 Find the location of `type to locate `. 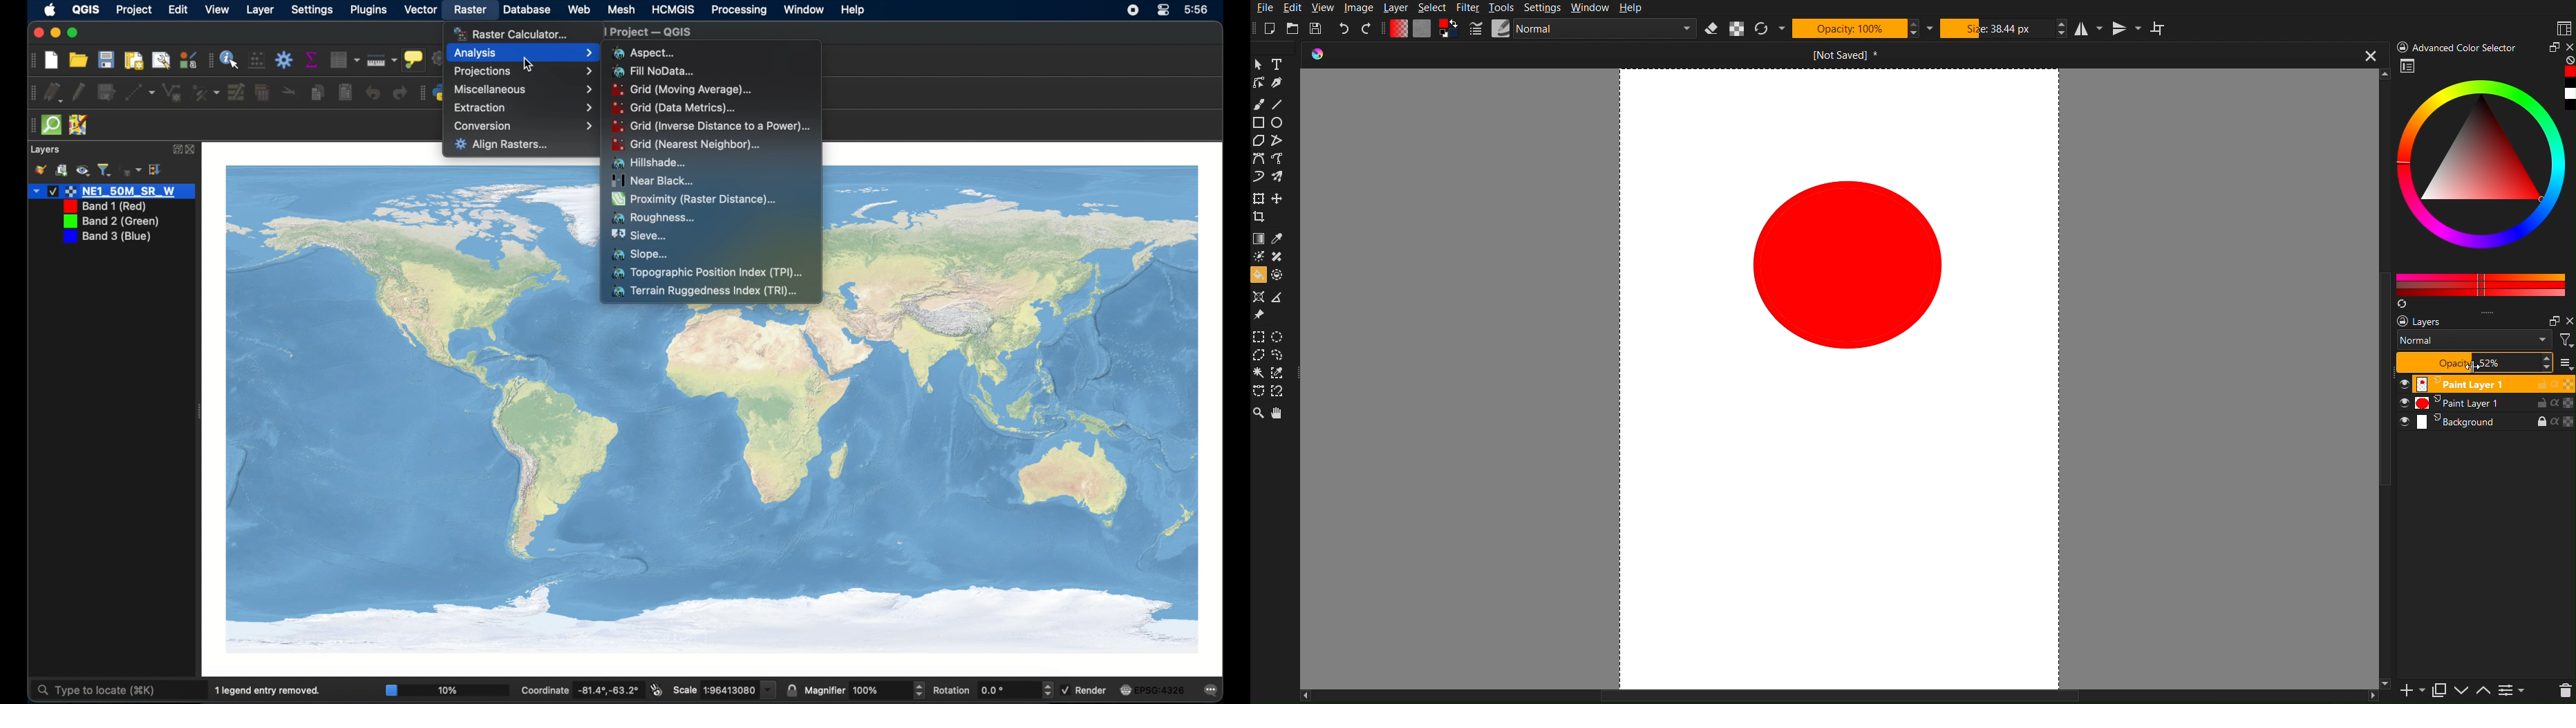

type to locate  is located at coordinates (96, 691).